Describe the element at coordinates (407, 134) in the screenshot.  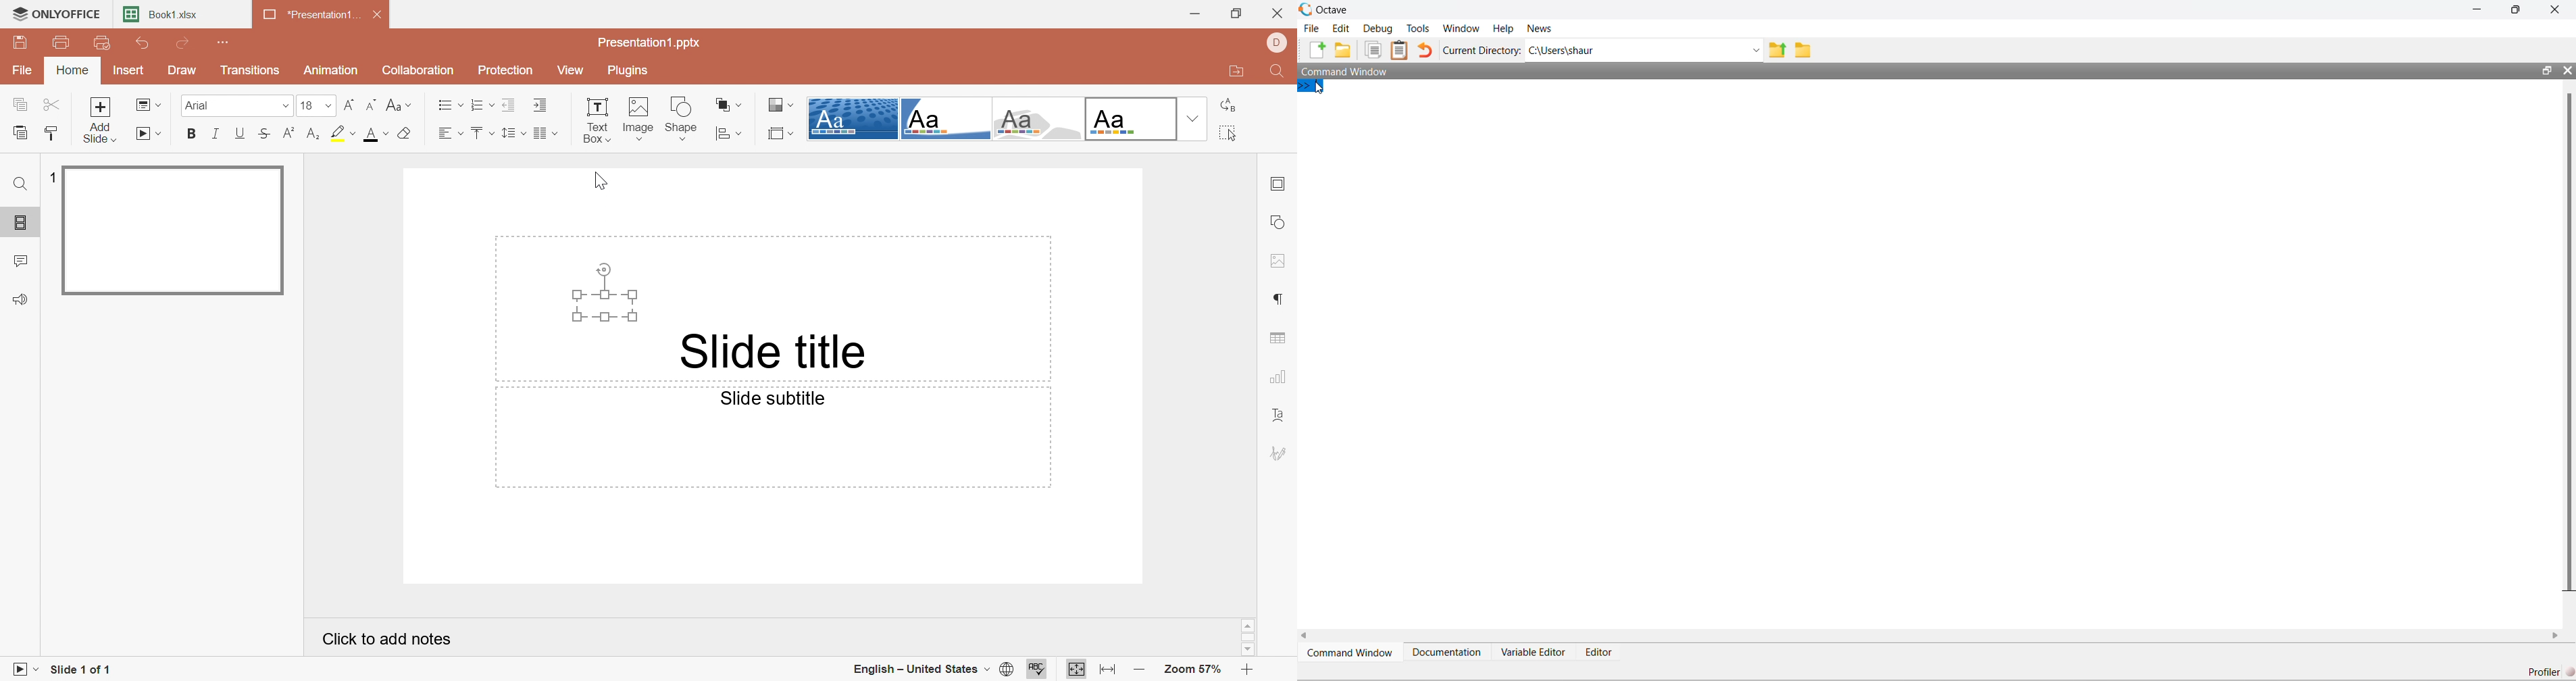
I see `Clear style` at that location.